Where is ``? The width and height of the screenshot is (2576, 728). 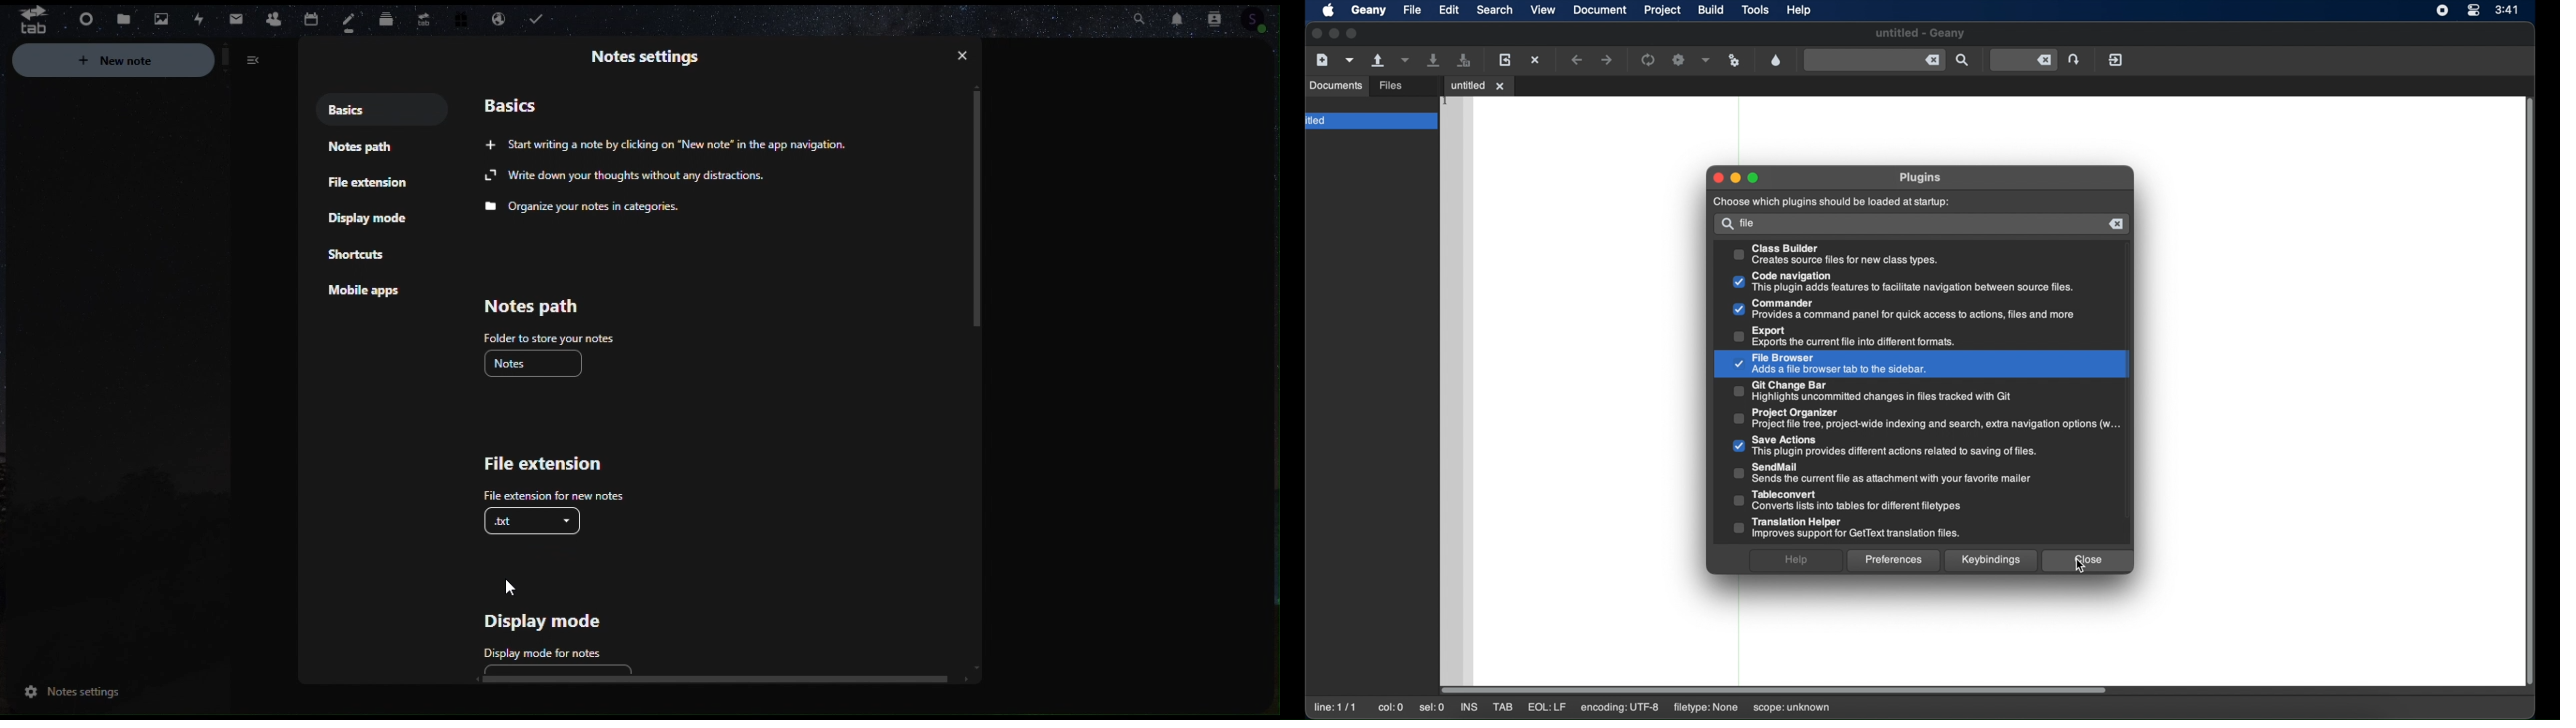
 is located at coordinates (1833, 203).